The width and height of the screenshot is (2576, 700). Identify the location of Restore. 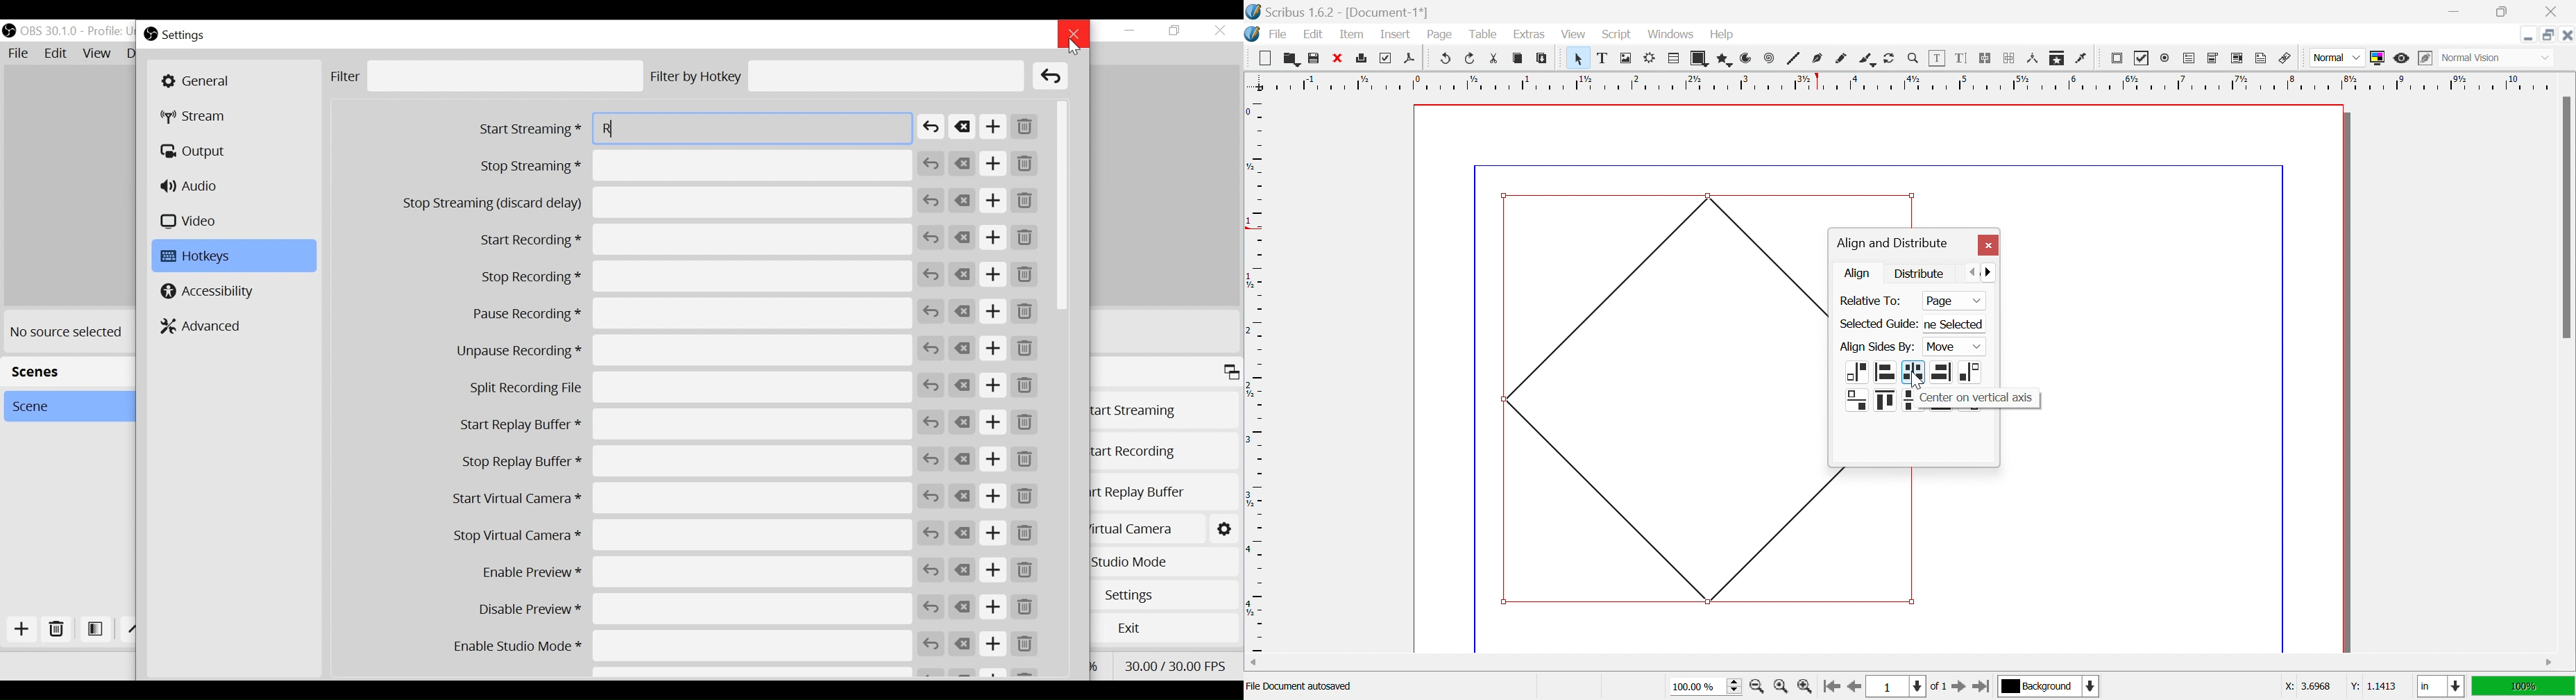
(1176, 31).